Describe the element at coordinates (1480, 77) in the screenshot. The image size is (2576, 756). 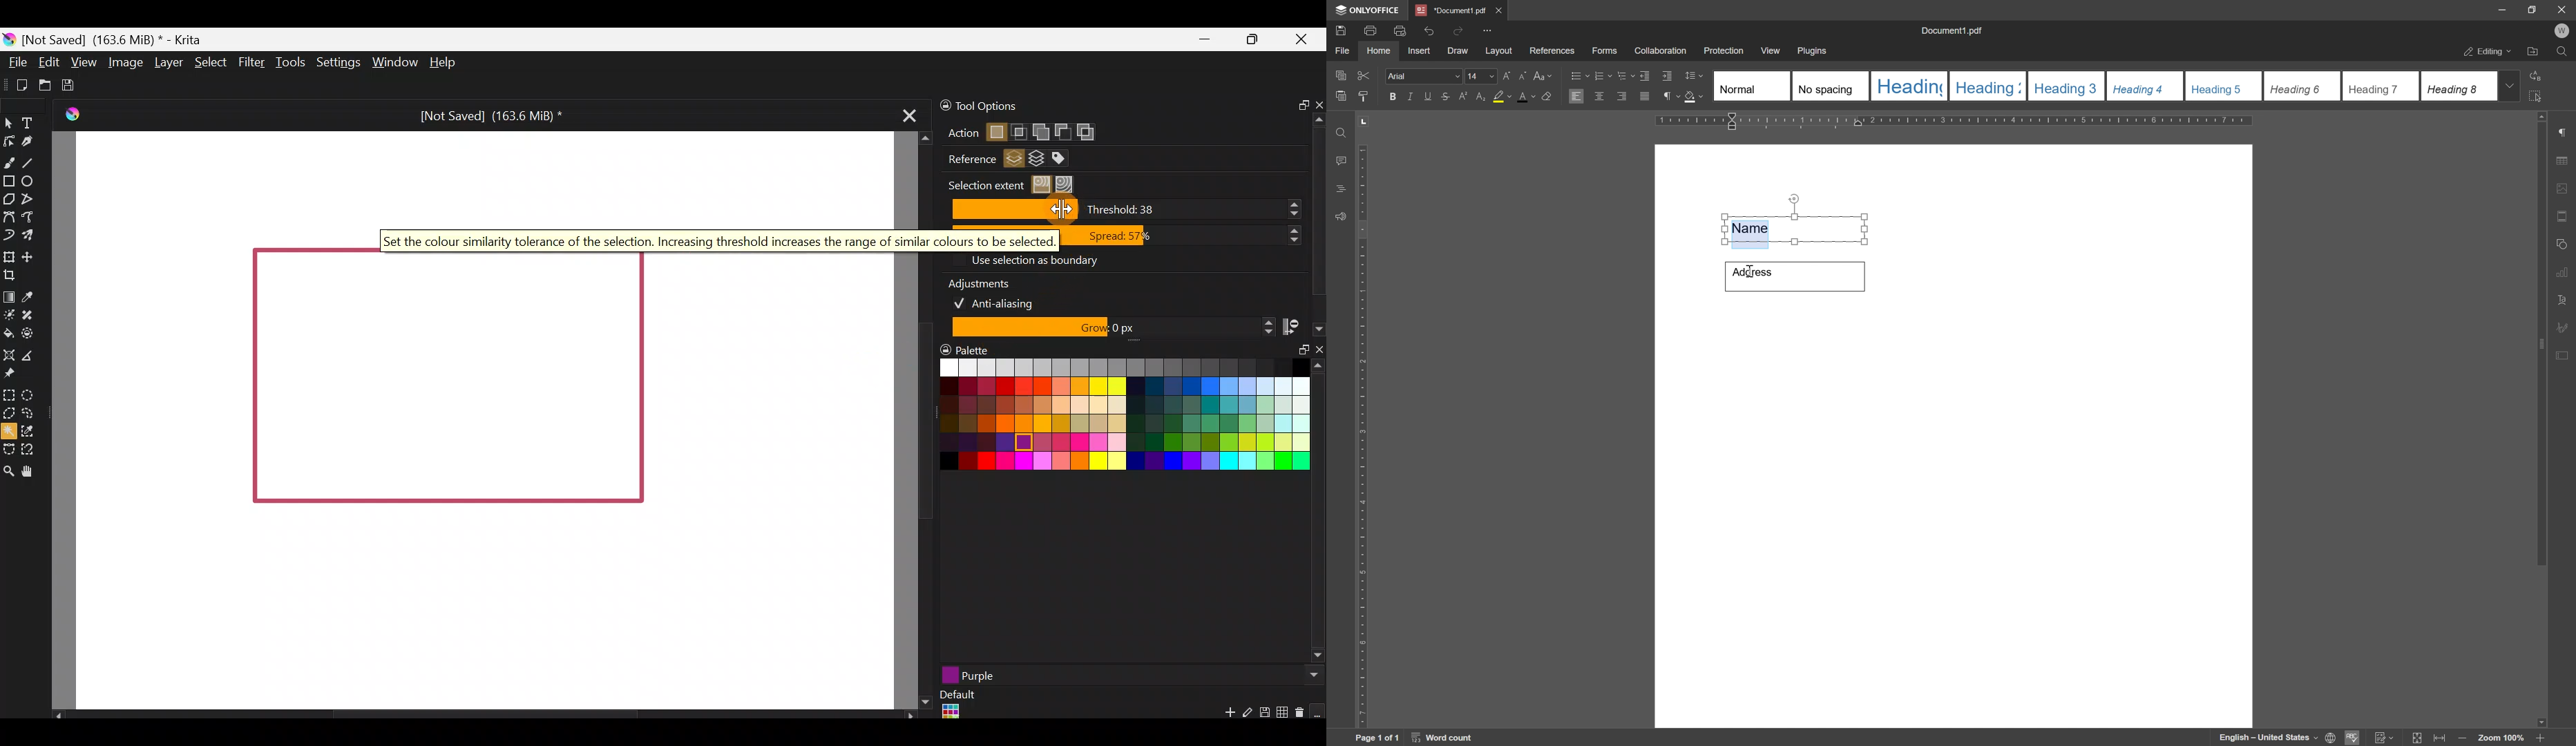
I see `14` at that location.